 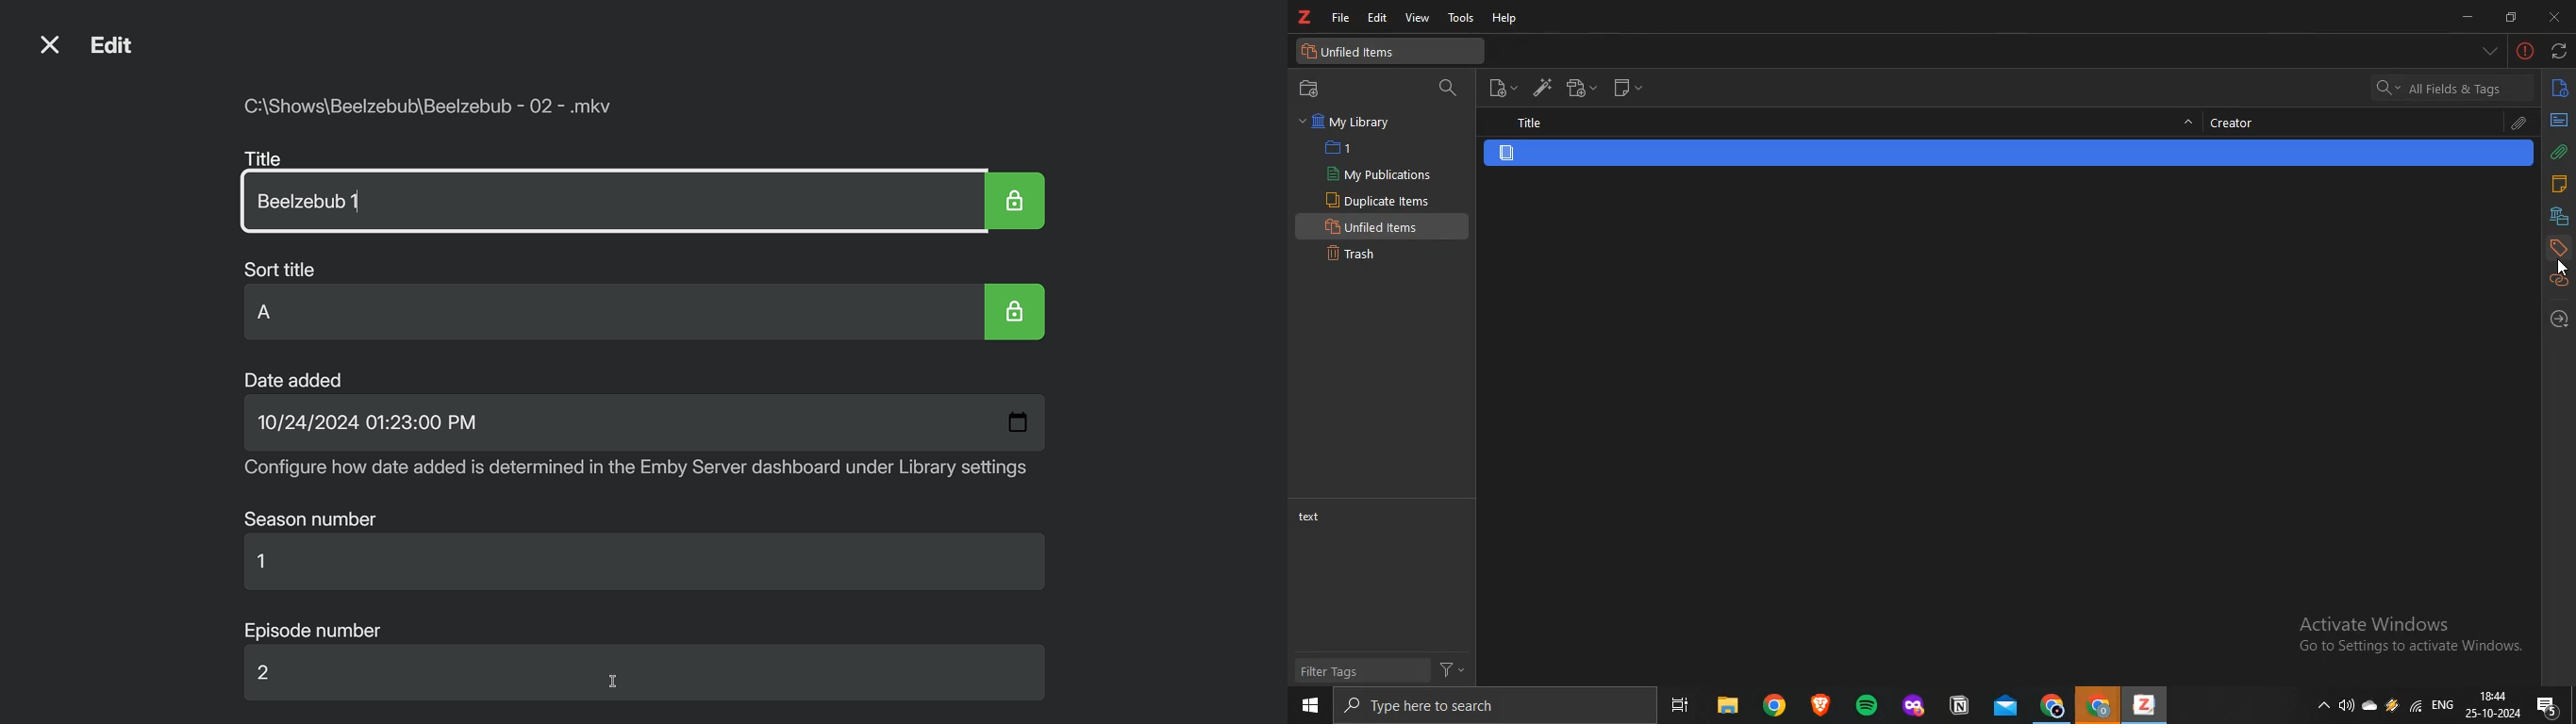 I want to click on new collection, so click(x=1315, y=88).